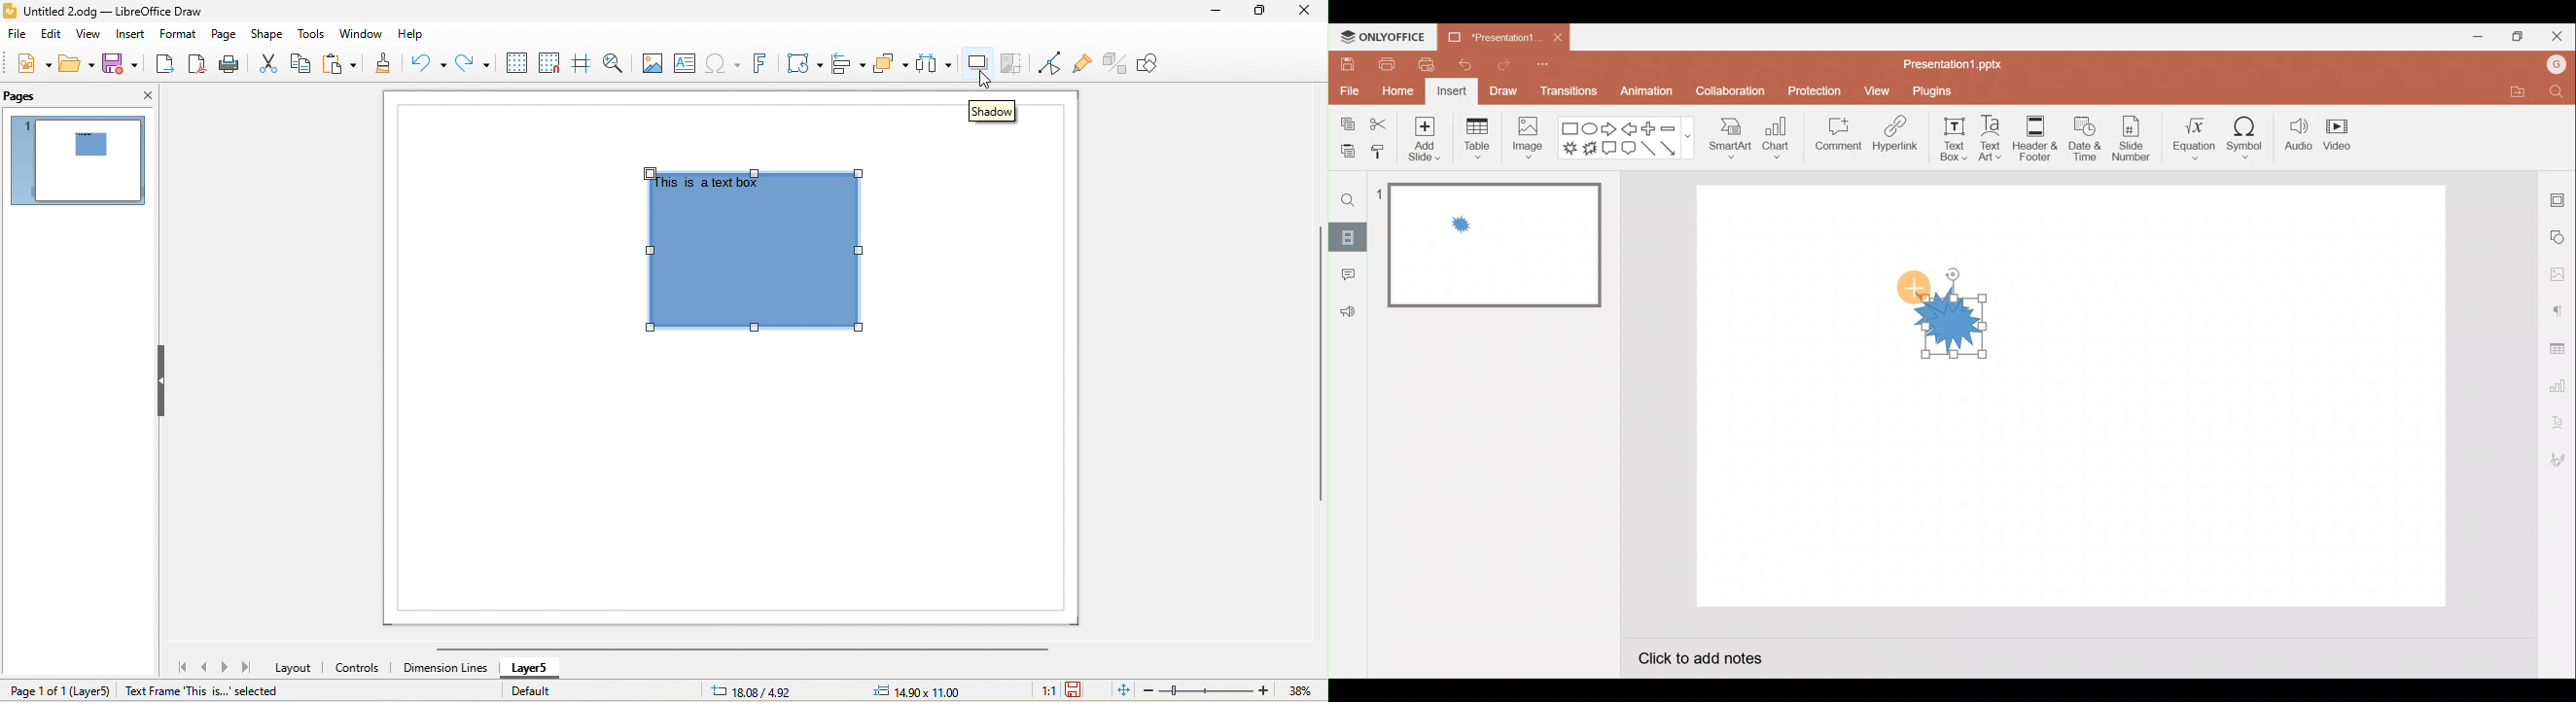 Image resolution: width=2576 pixels, height=728 pixels. What do you see at coordinates (1610, 150) in the screenshot?
I see `Rectangular callout` at bounding box center [1610, 150].